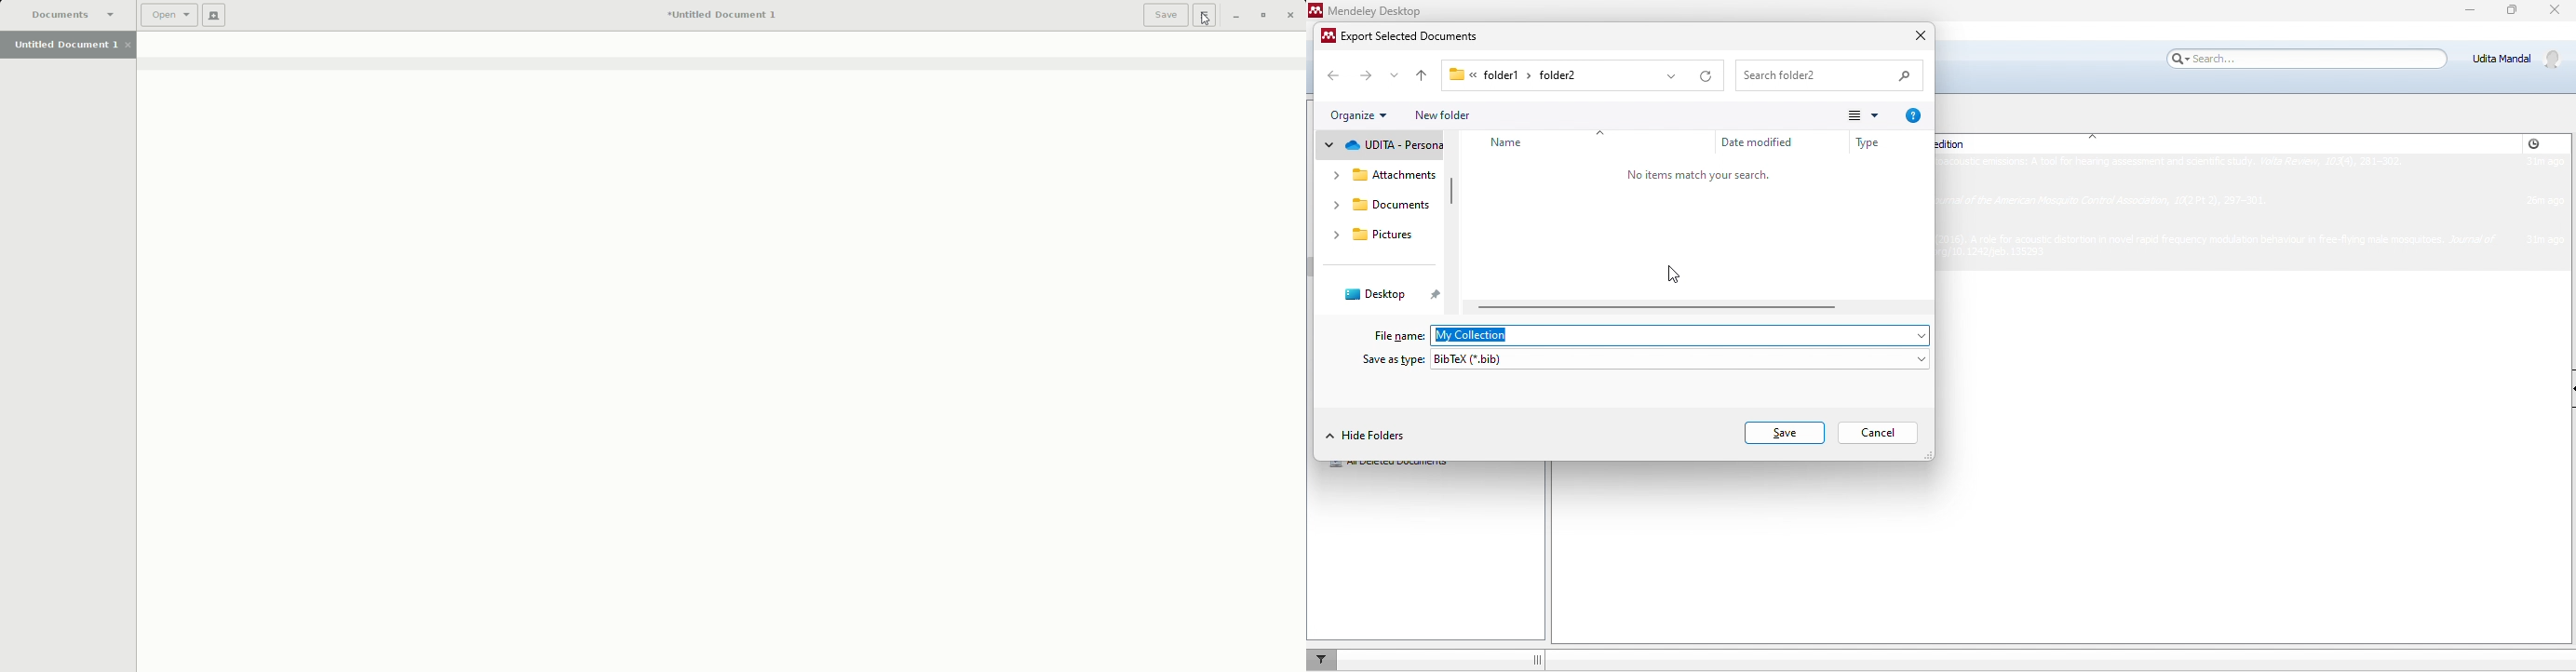  What do you see at coordinates (1446, 115) in the screenshot?
I see `new folder` at bounding box center [1446, 115].